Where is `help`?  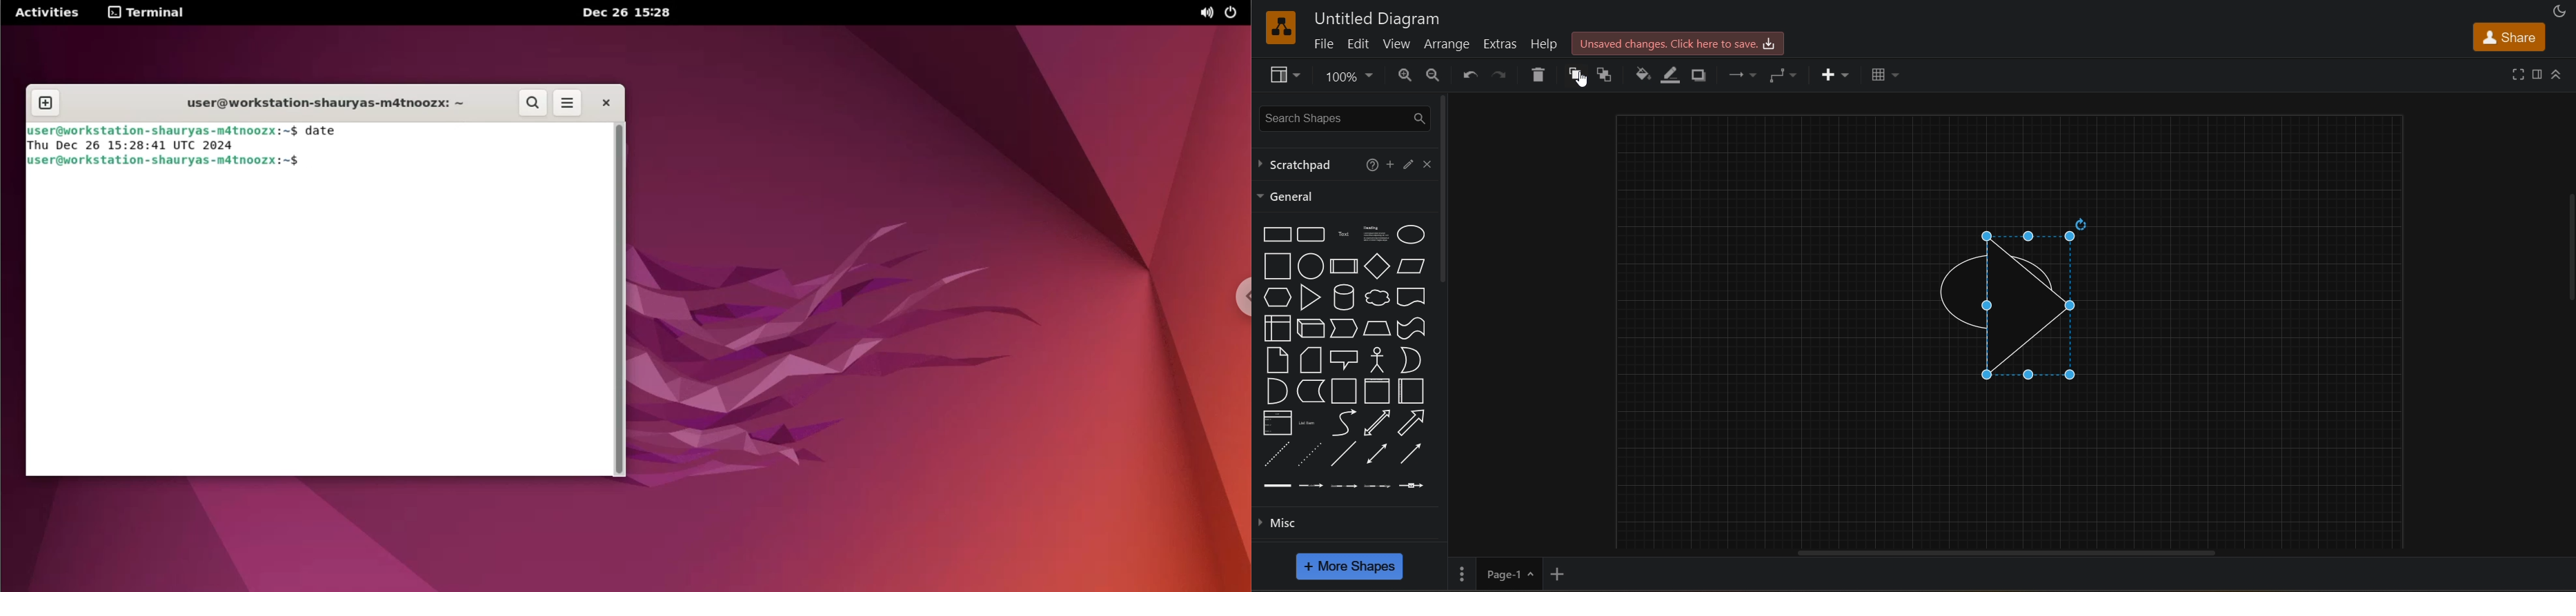
help is located at coordinates (1372, 167).